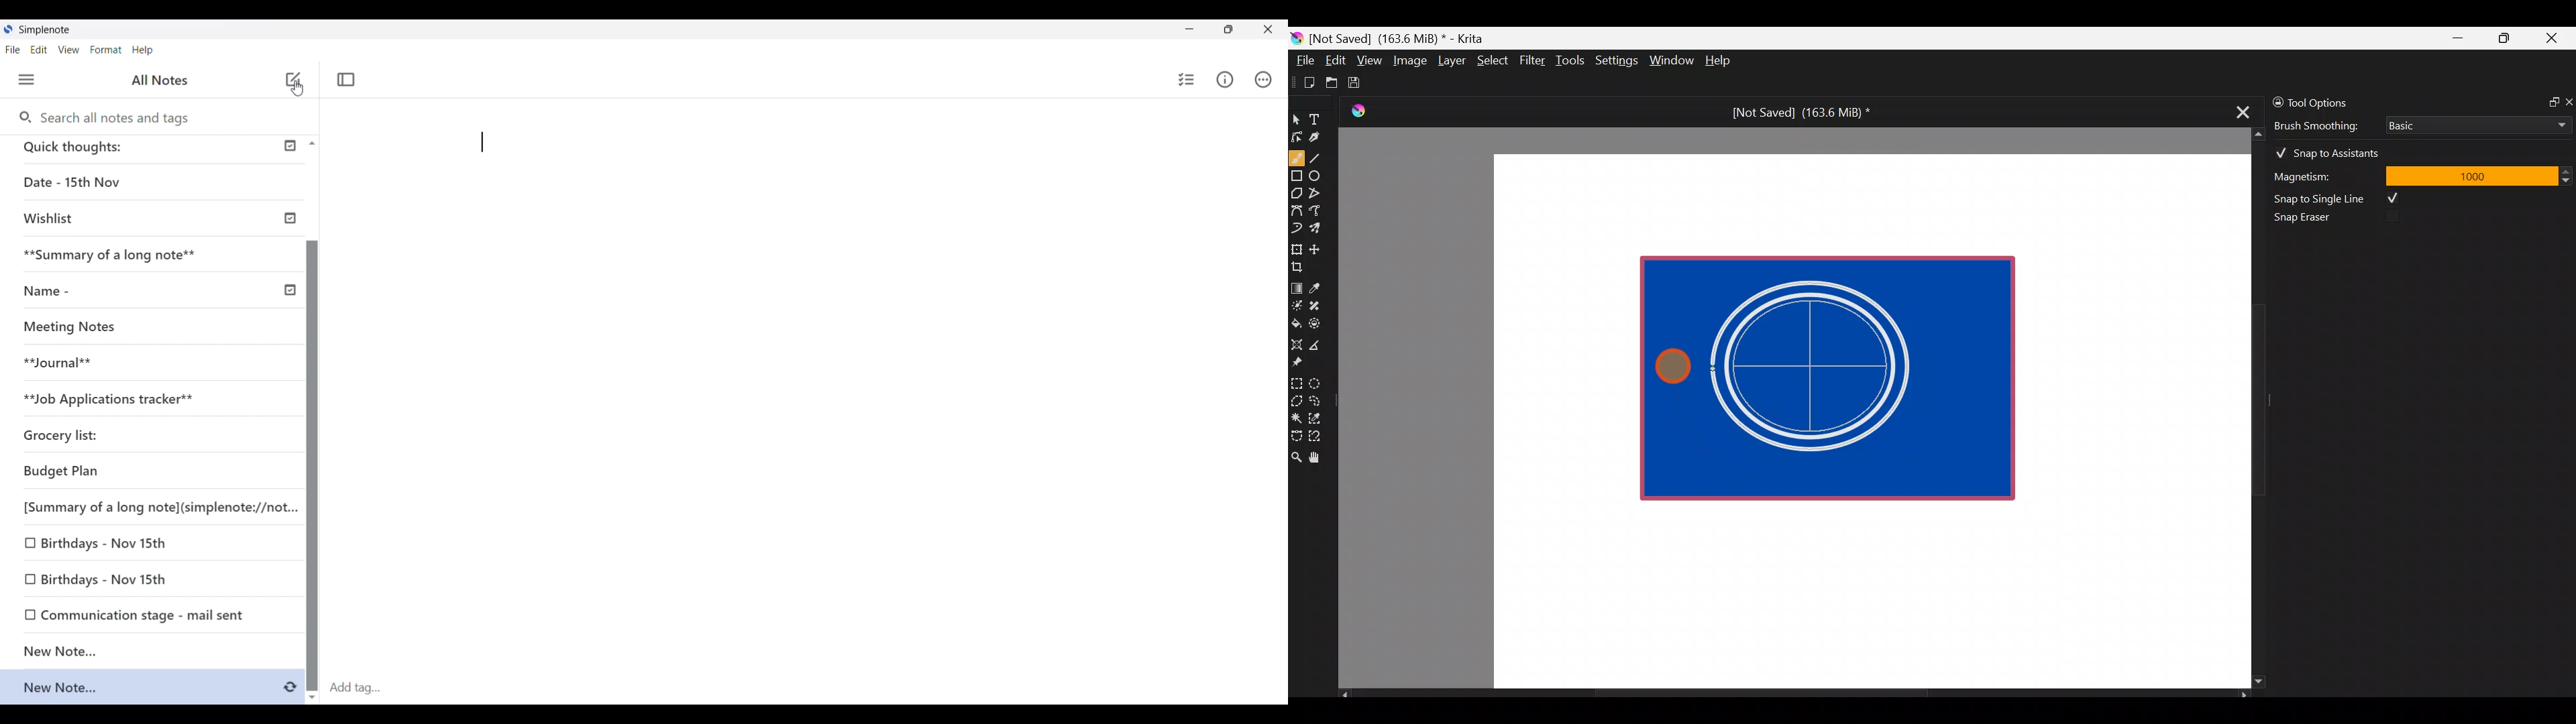  Describe the element at coordinates (1403, 38) in the screenshot. I see `[Not Saved] (163.6 MiB) * - Krita` at that location.